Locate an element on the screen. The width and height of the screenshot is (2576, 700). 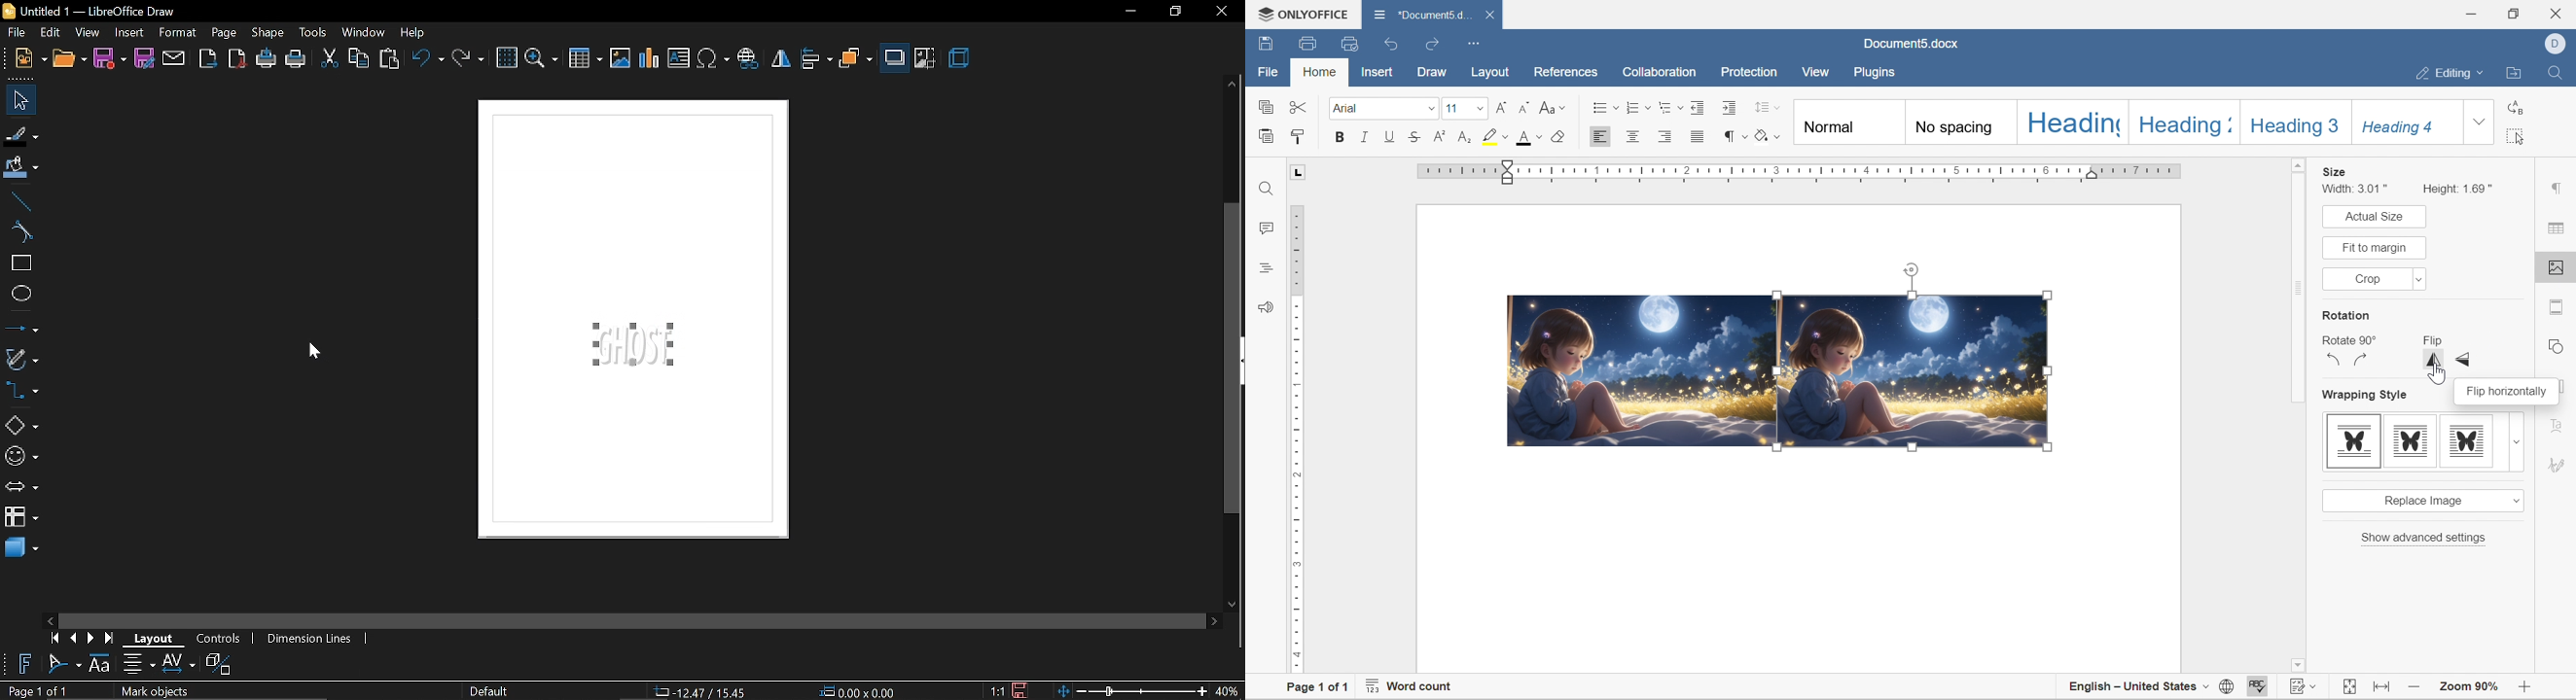
dell is located at coordinates (2555, 42).